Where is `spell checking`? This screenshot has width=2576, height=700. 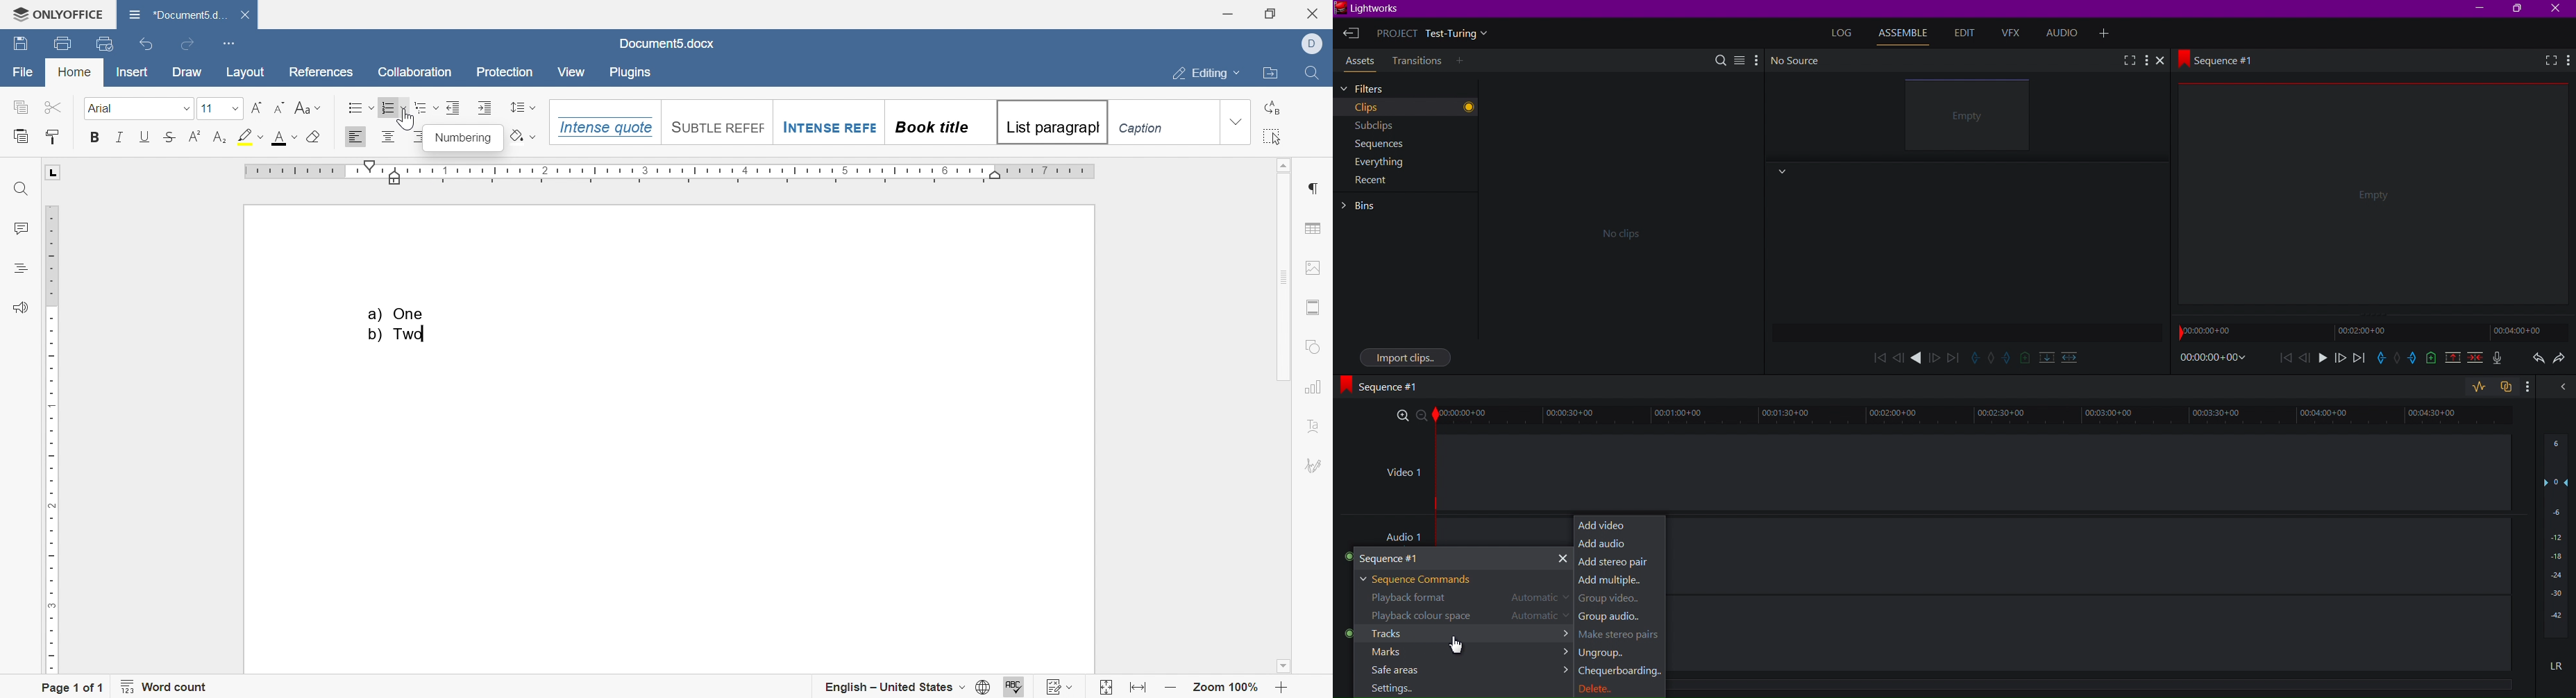
spell checking is located at coordinates (1014, 687).